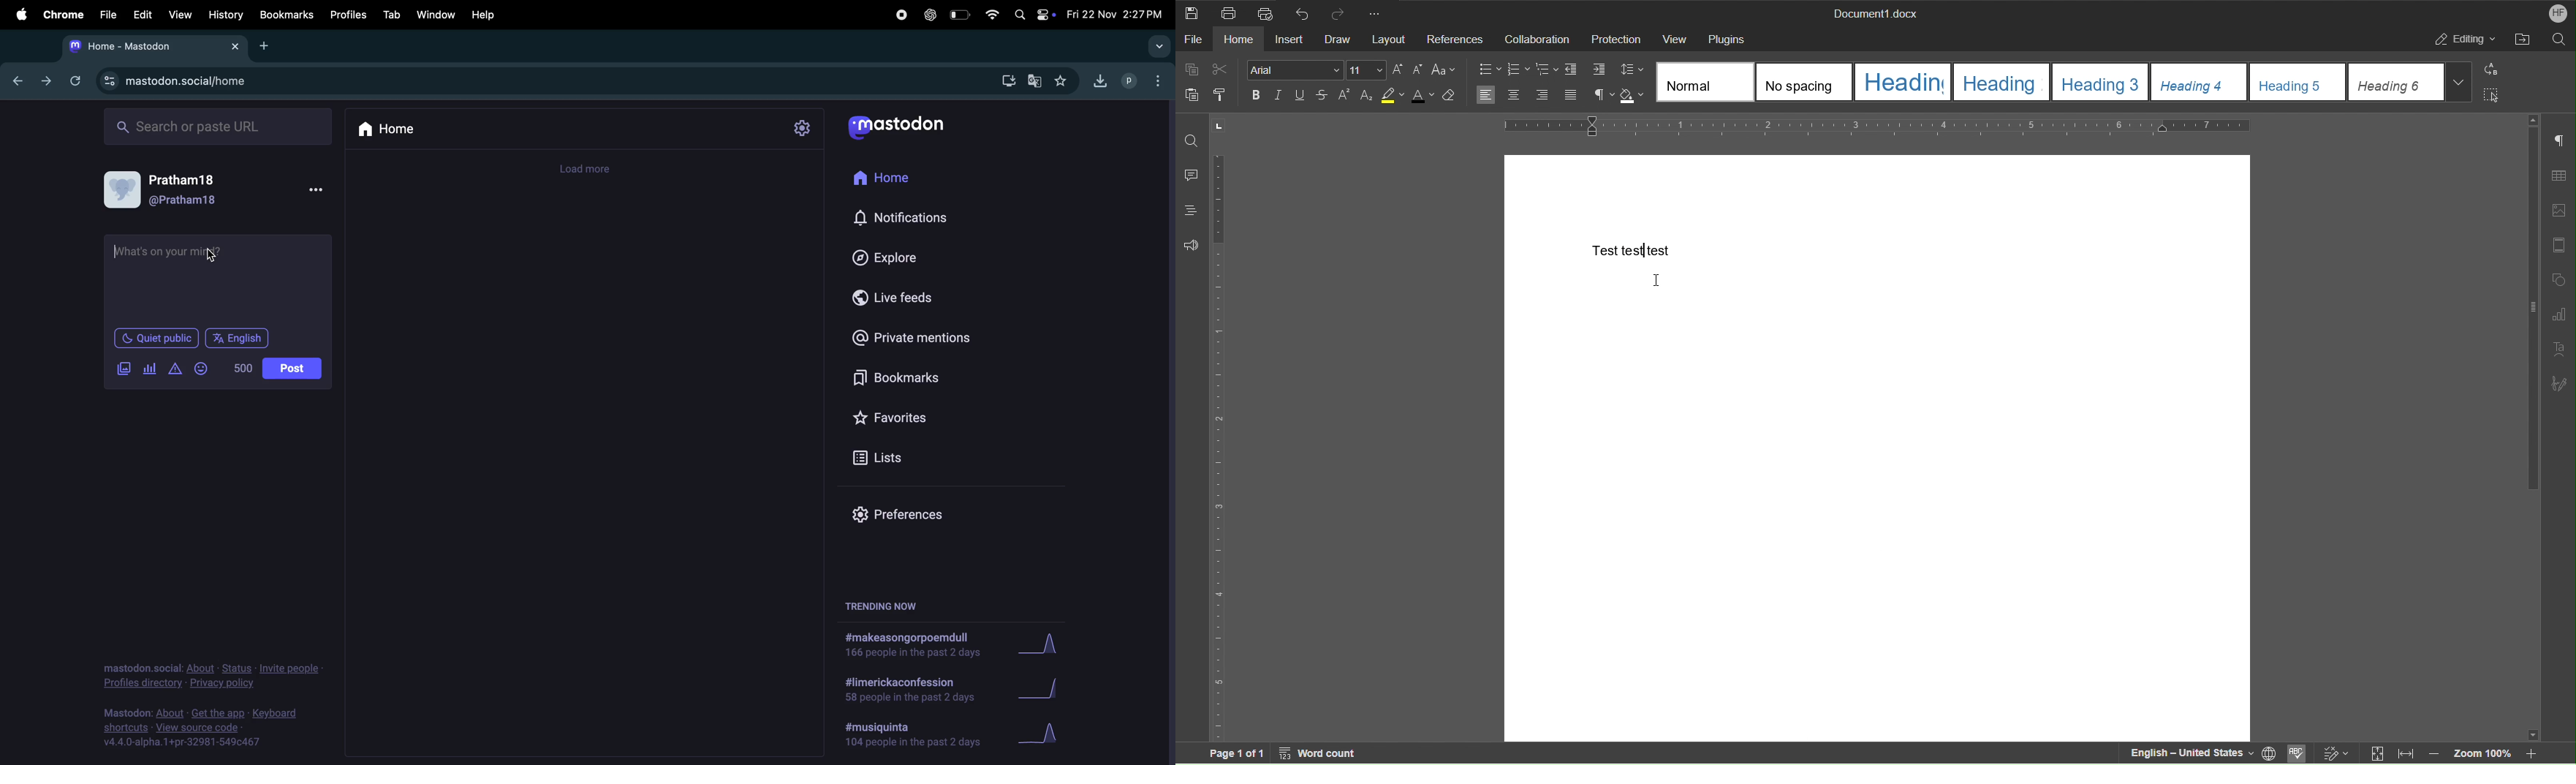  Describe the element at coordinates (294, 368) in the screenshot. I see `posts` at that location.